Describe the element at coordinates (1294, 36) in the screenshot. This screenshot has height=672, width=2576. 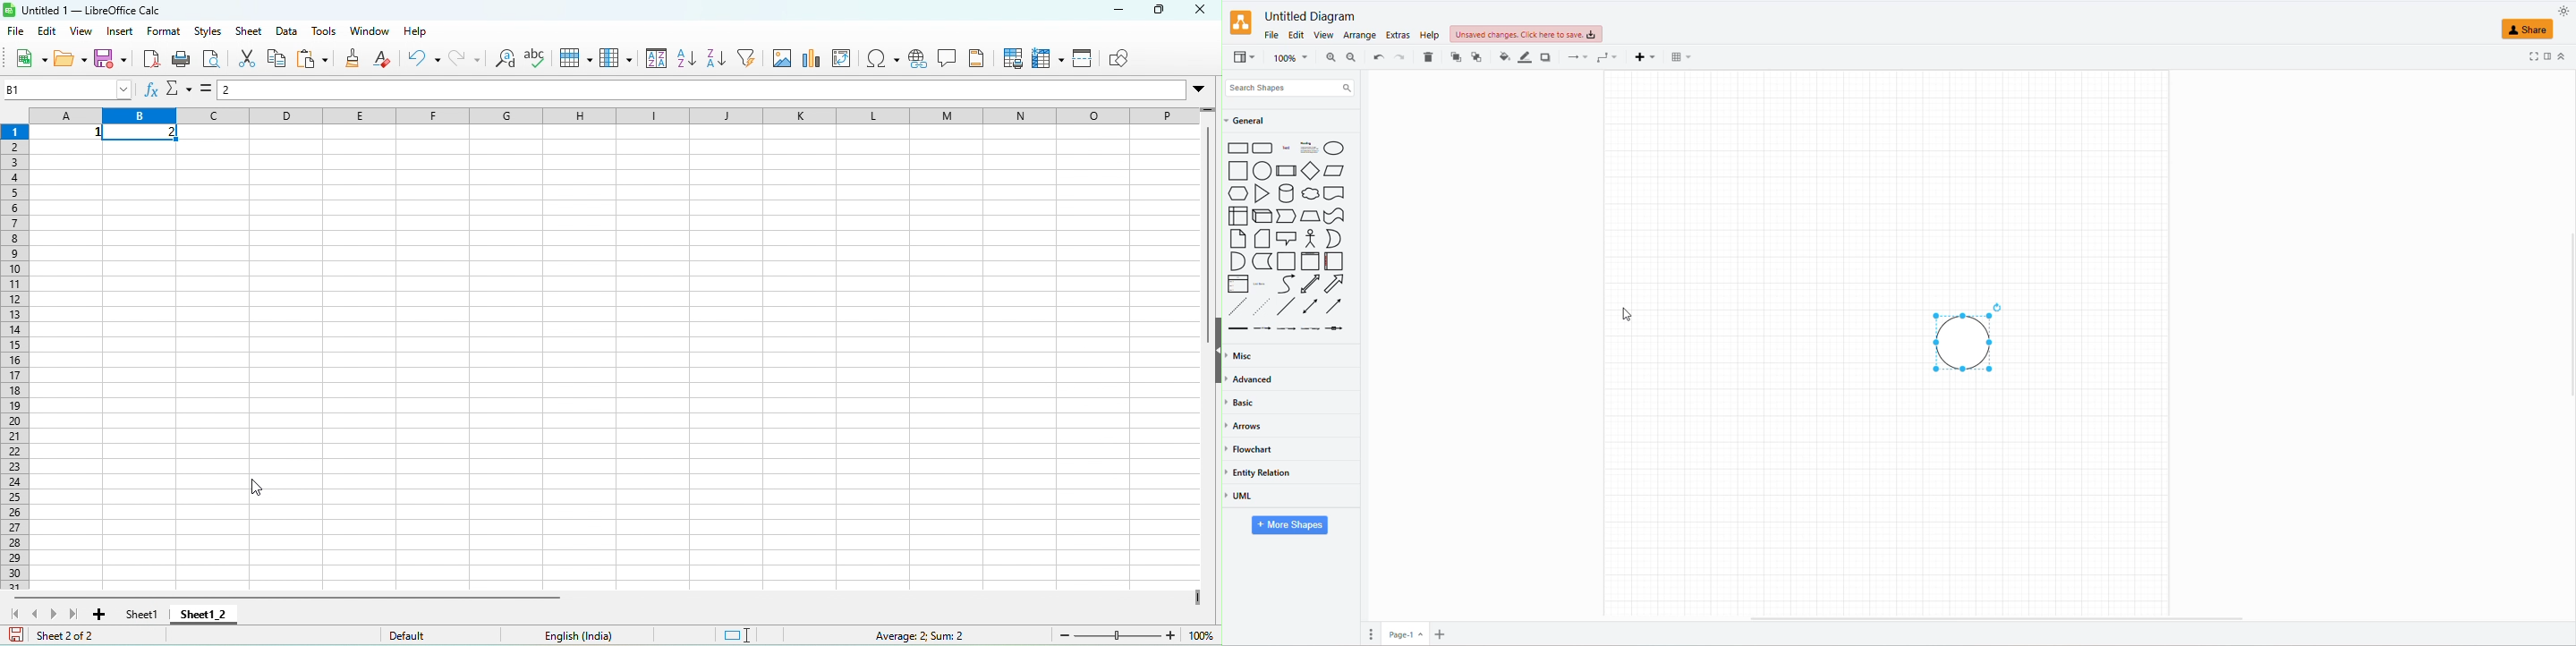
I see `EDIT` at that location.